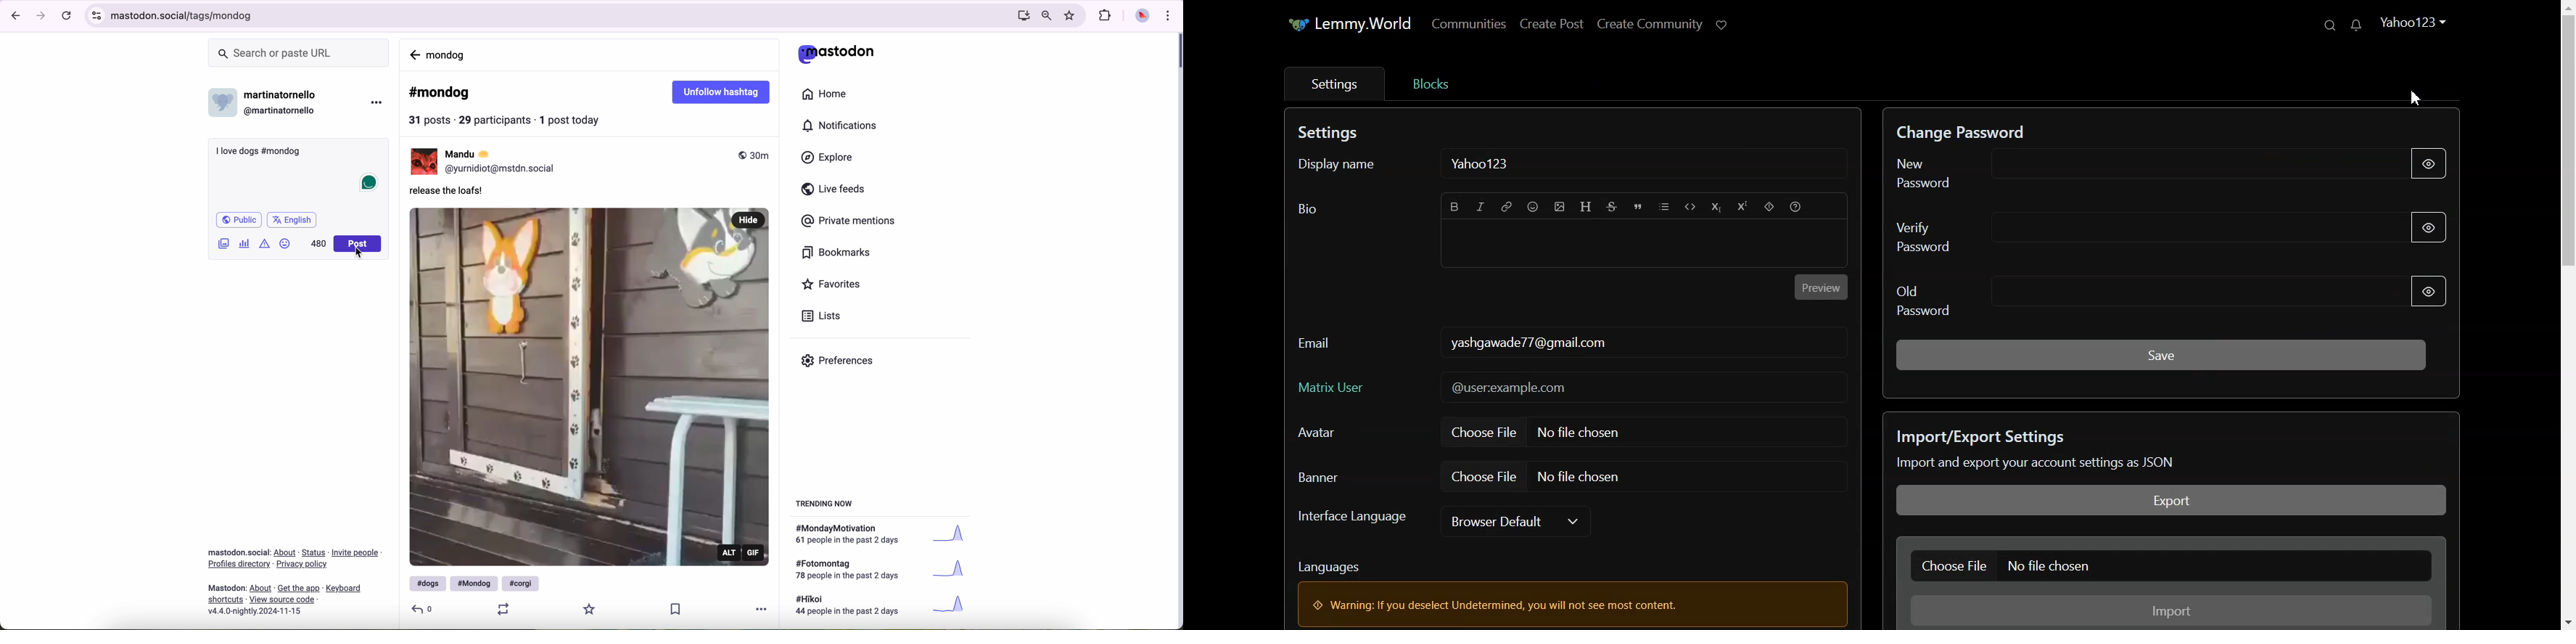 This screenshot has height=644, width=2576. Describe the element at coordinates (1071, 15) in the screenshot. I see `favorites` at that location.